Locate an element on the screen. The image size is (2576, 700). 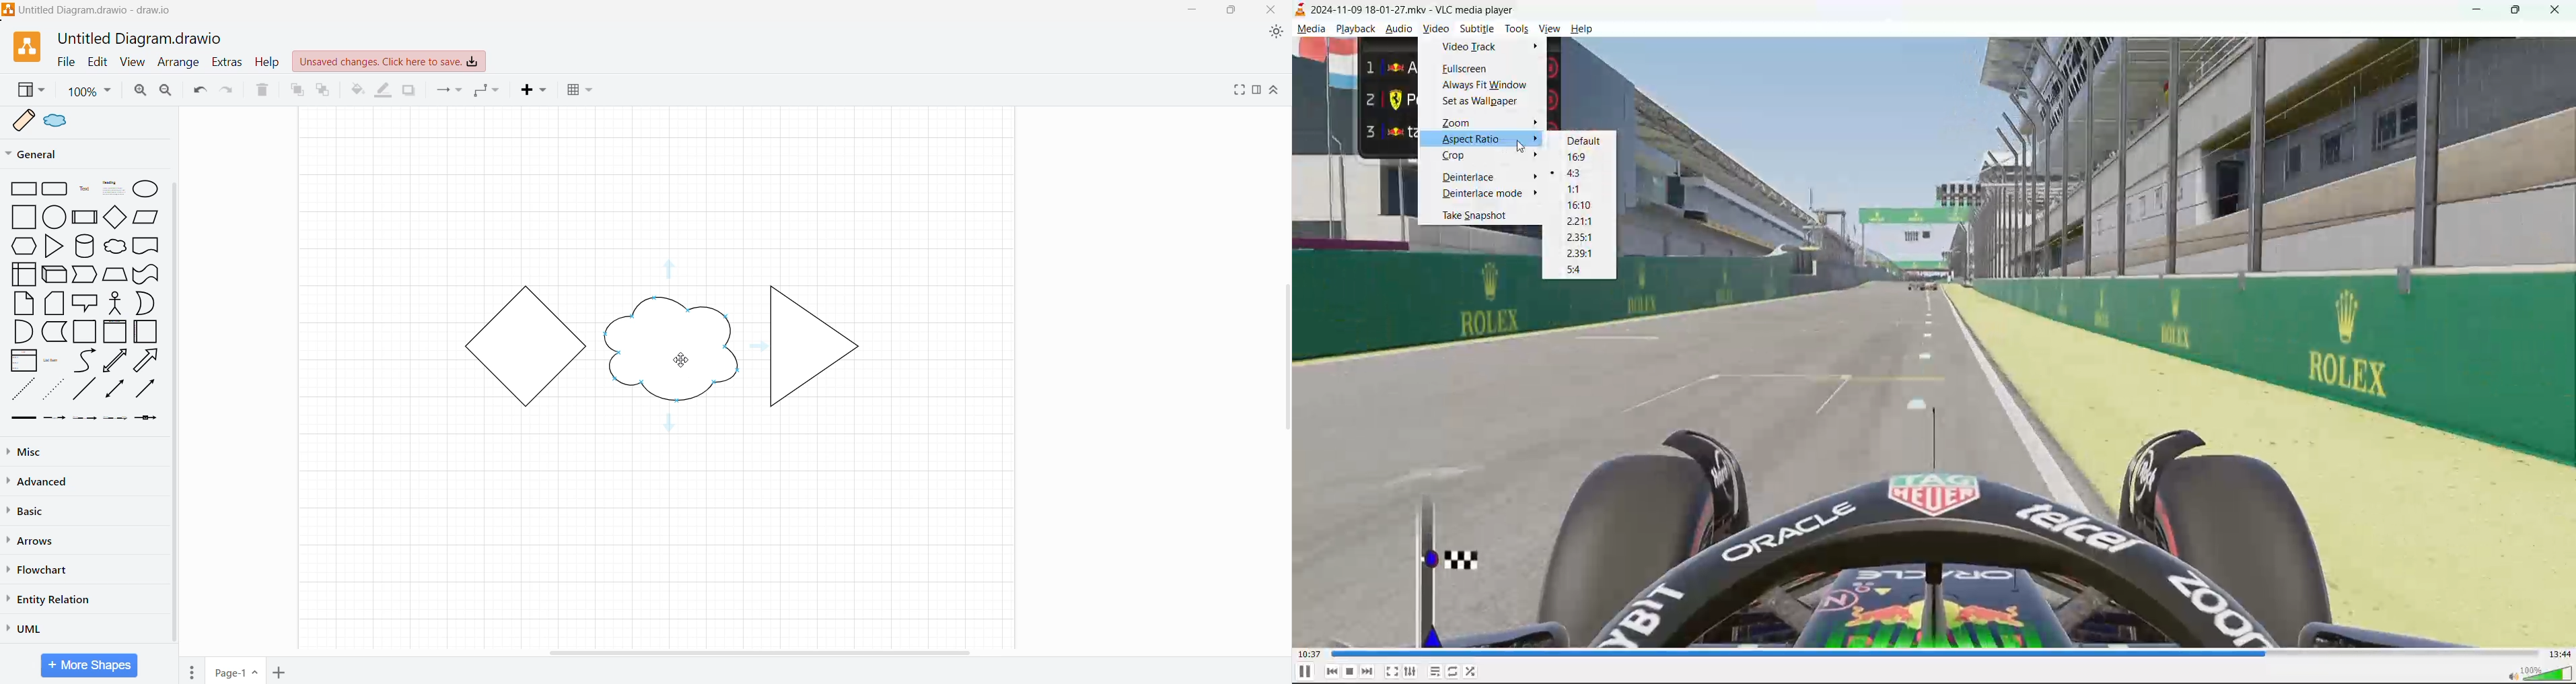
2.39:1 is located at coordinates (1580, 255).